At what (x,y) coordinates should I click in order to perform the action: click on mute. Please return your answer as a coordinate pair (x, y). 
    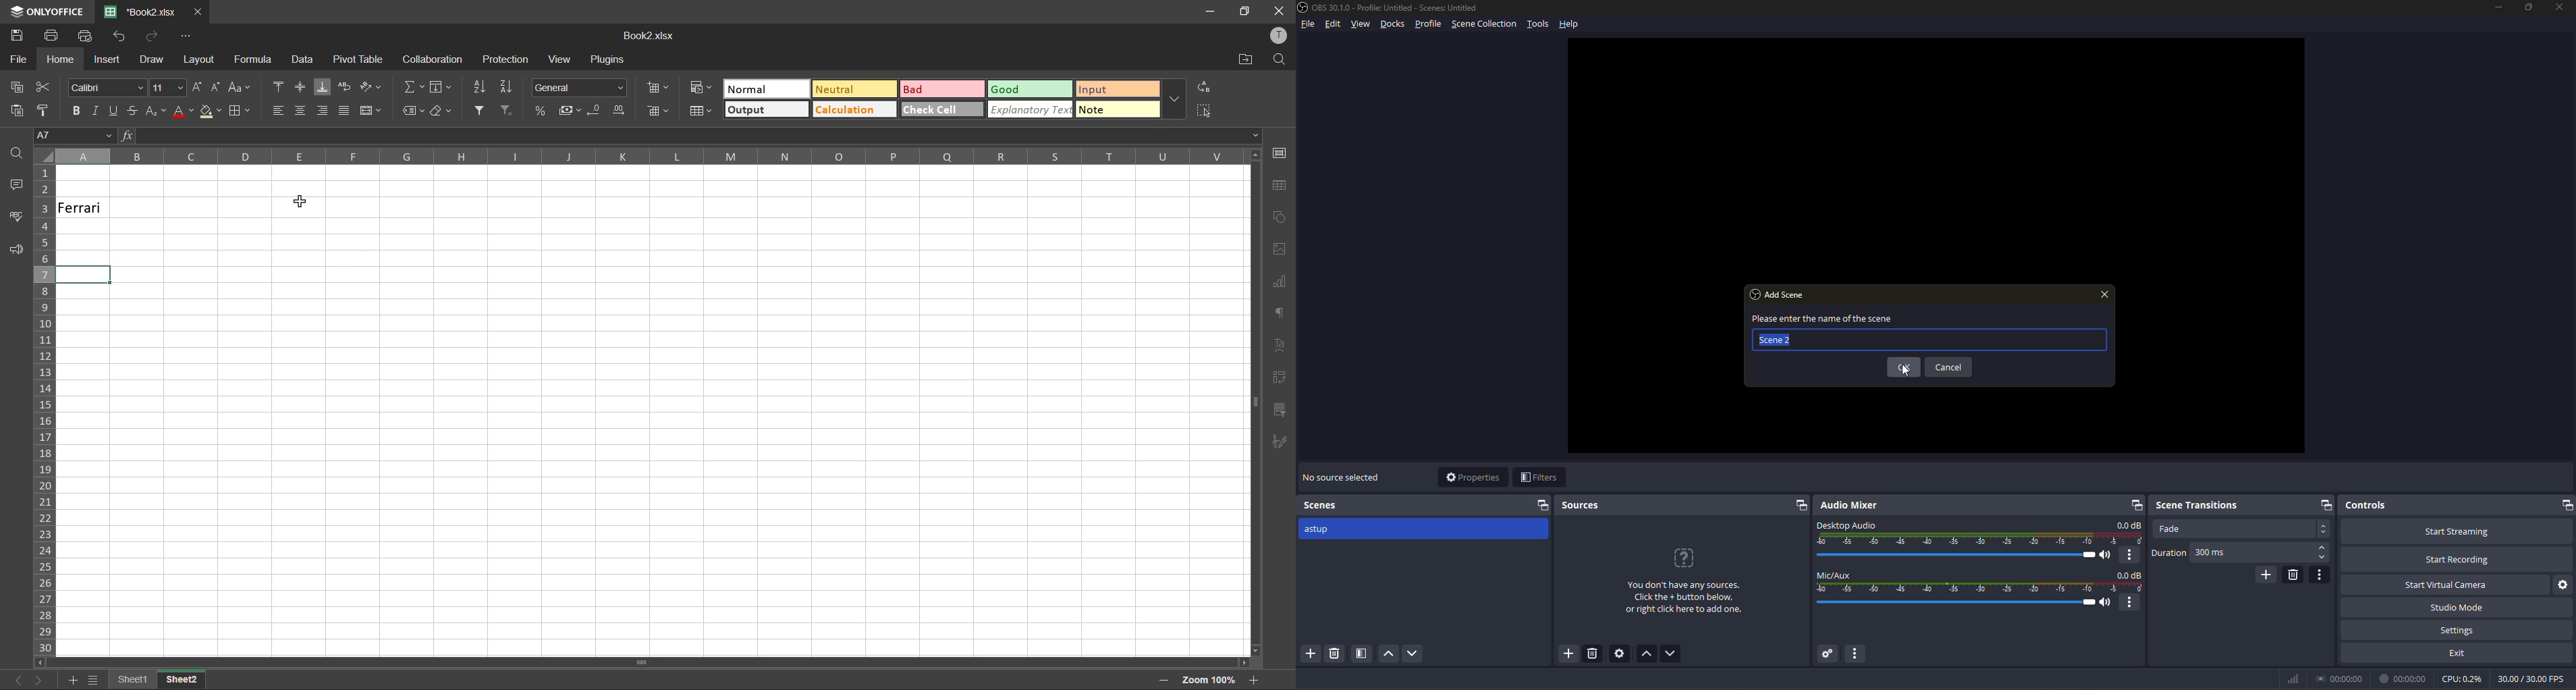
    Looking at the image, I should click on (2107, 602).